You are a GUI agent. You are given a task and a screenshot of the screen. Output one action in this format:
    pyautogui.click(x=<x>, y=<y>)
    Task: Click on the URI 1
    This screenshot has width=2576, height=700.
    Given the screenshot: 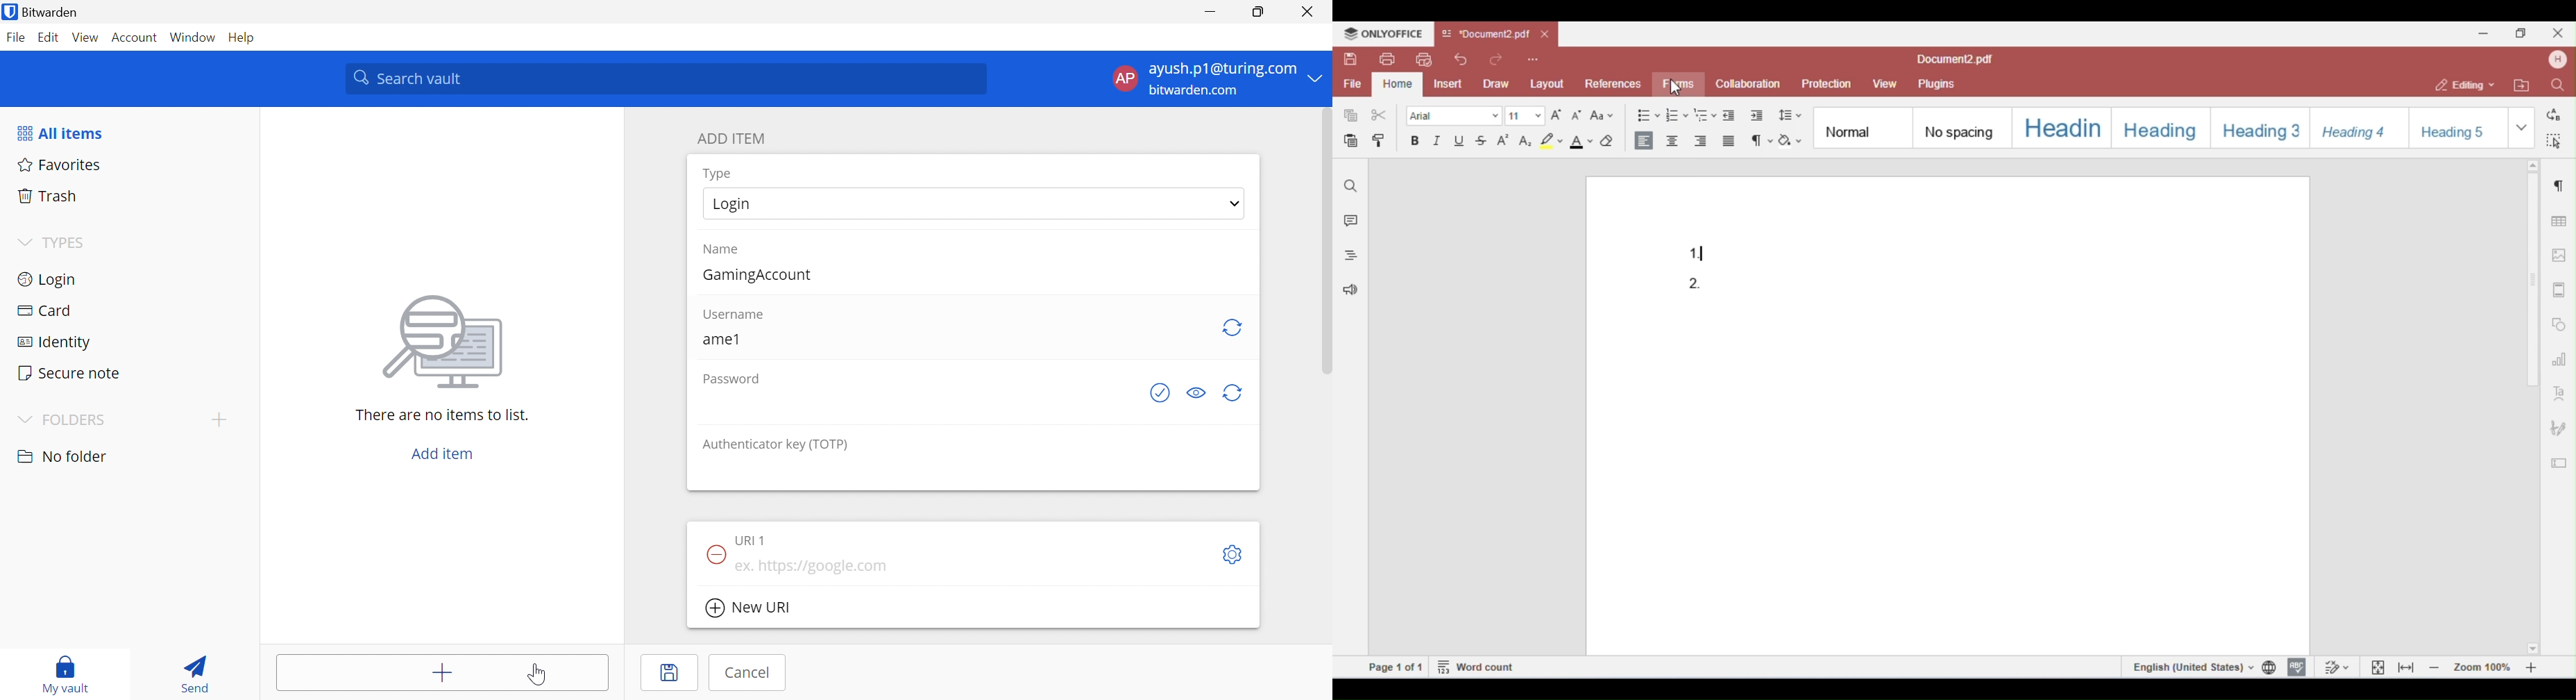 What is the action you would take?
    pyautogui.click(x=756, y=540)
    